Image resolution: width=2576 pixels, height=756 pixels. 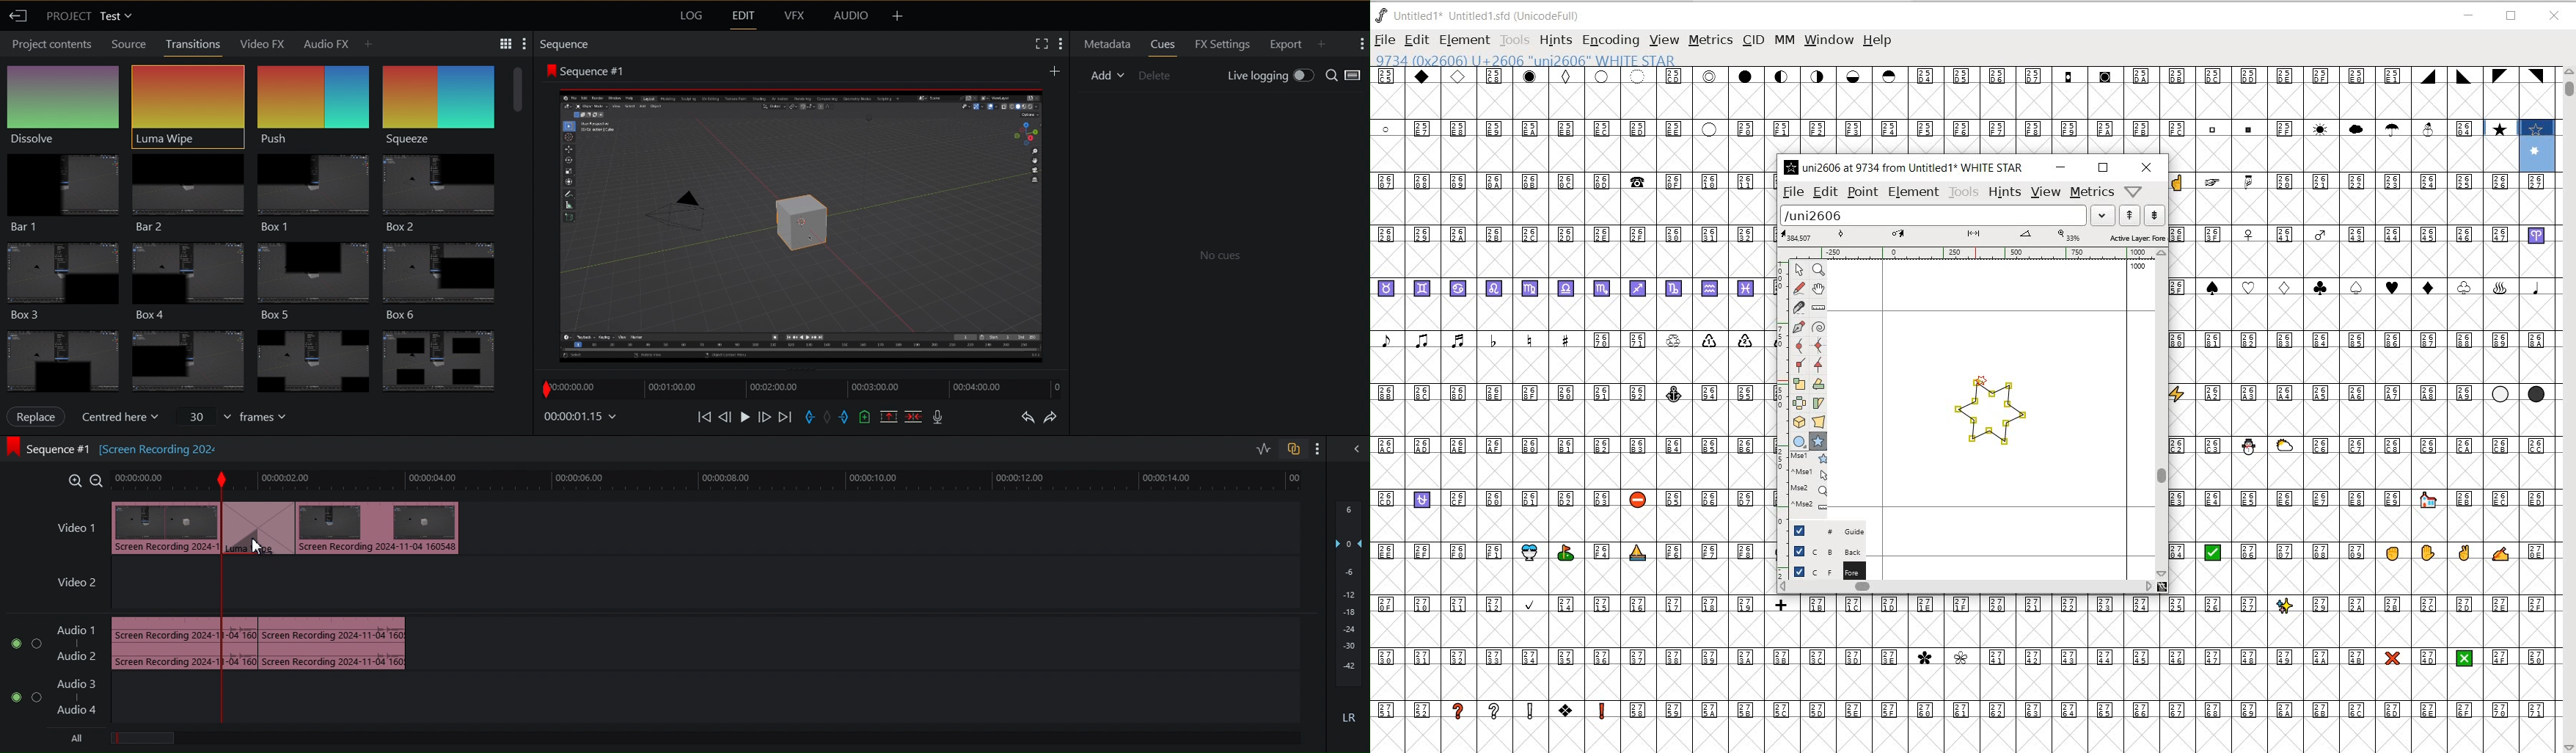 I want to click on GLYPHY CHARACTERS & NUMBERS, so click(x=2362, y=593).